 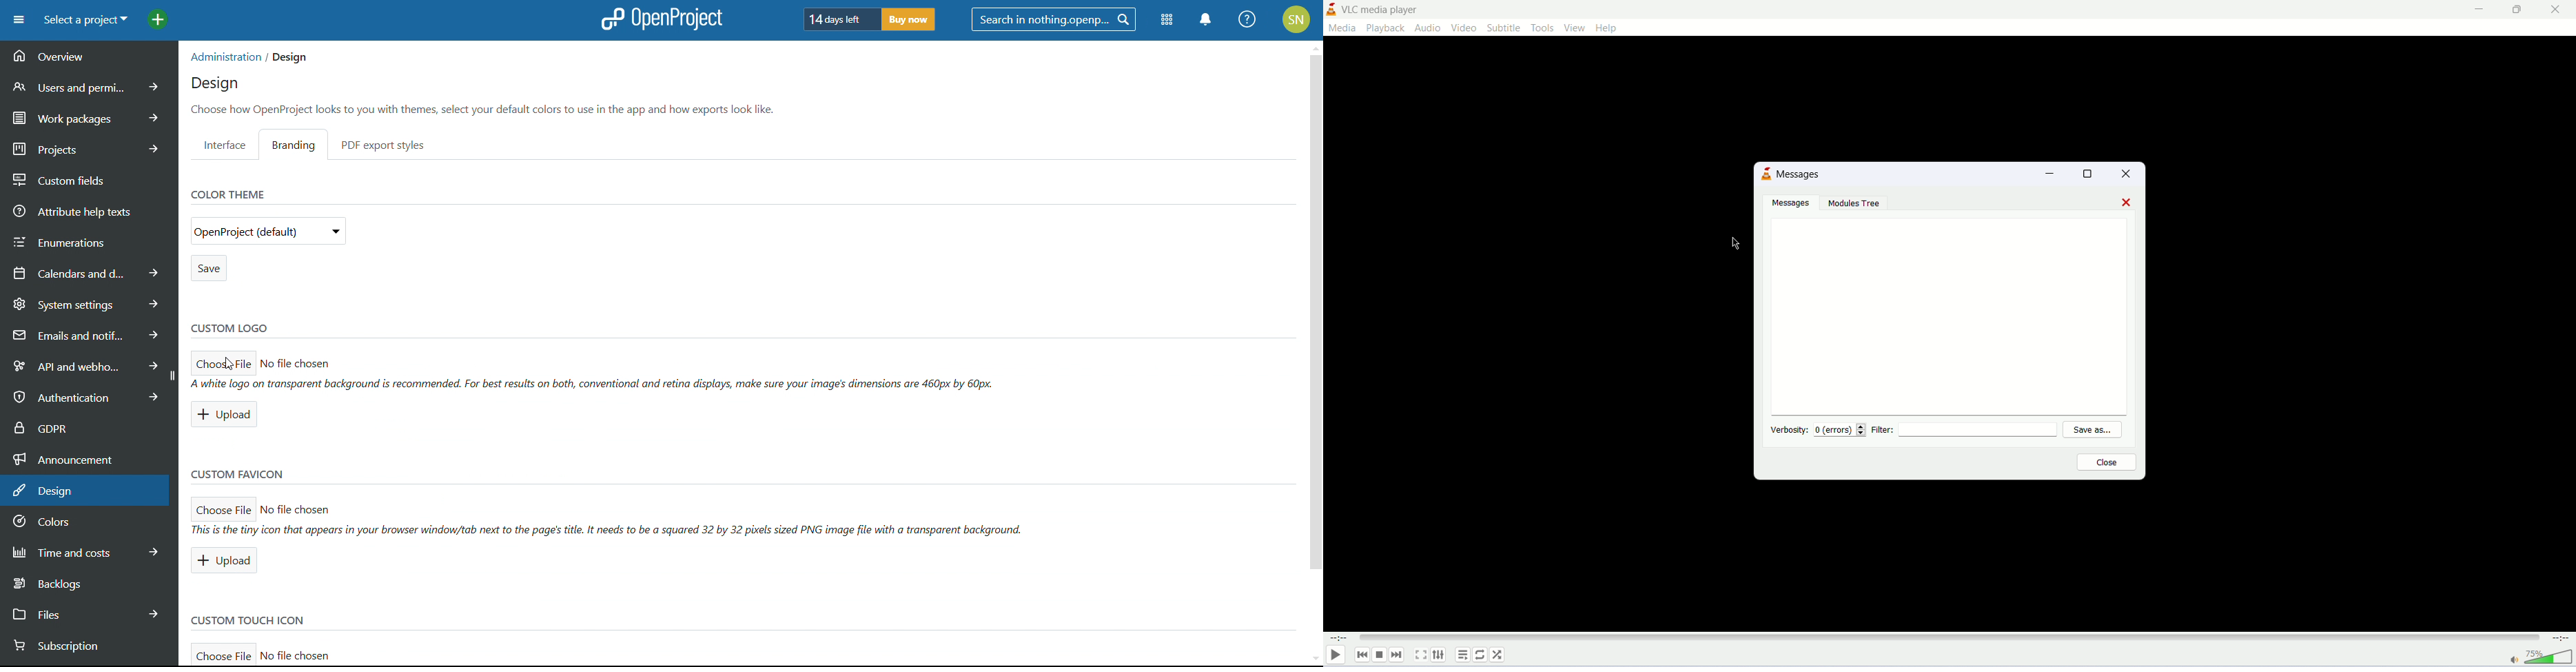 I want to click on search, so click(x=1053, y=19).